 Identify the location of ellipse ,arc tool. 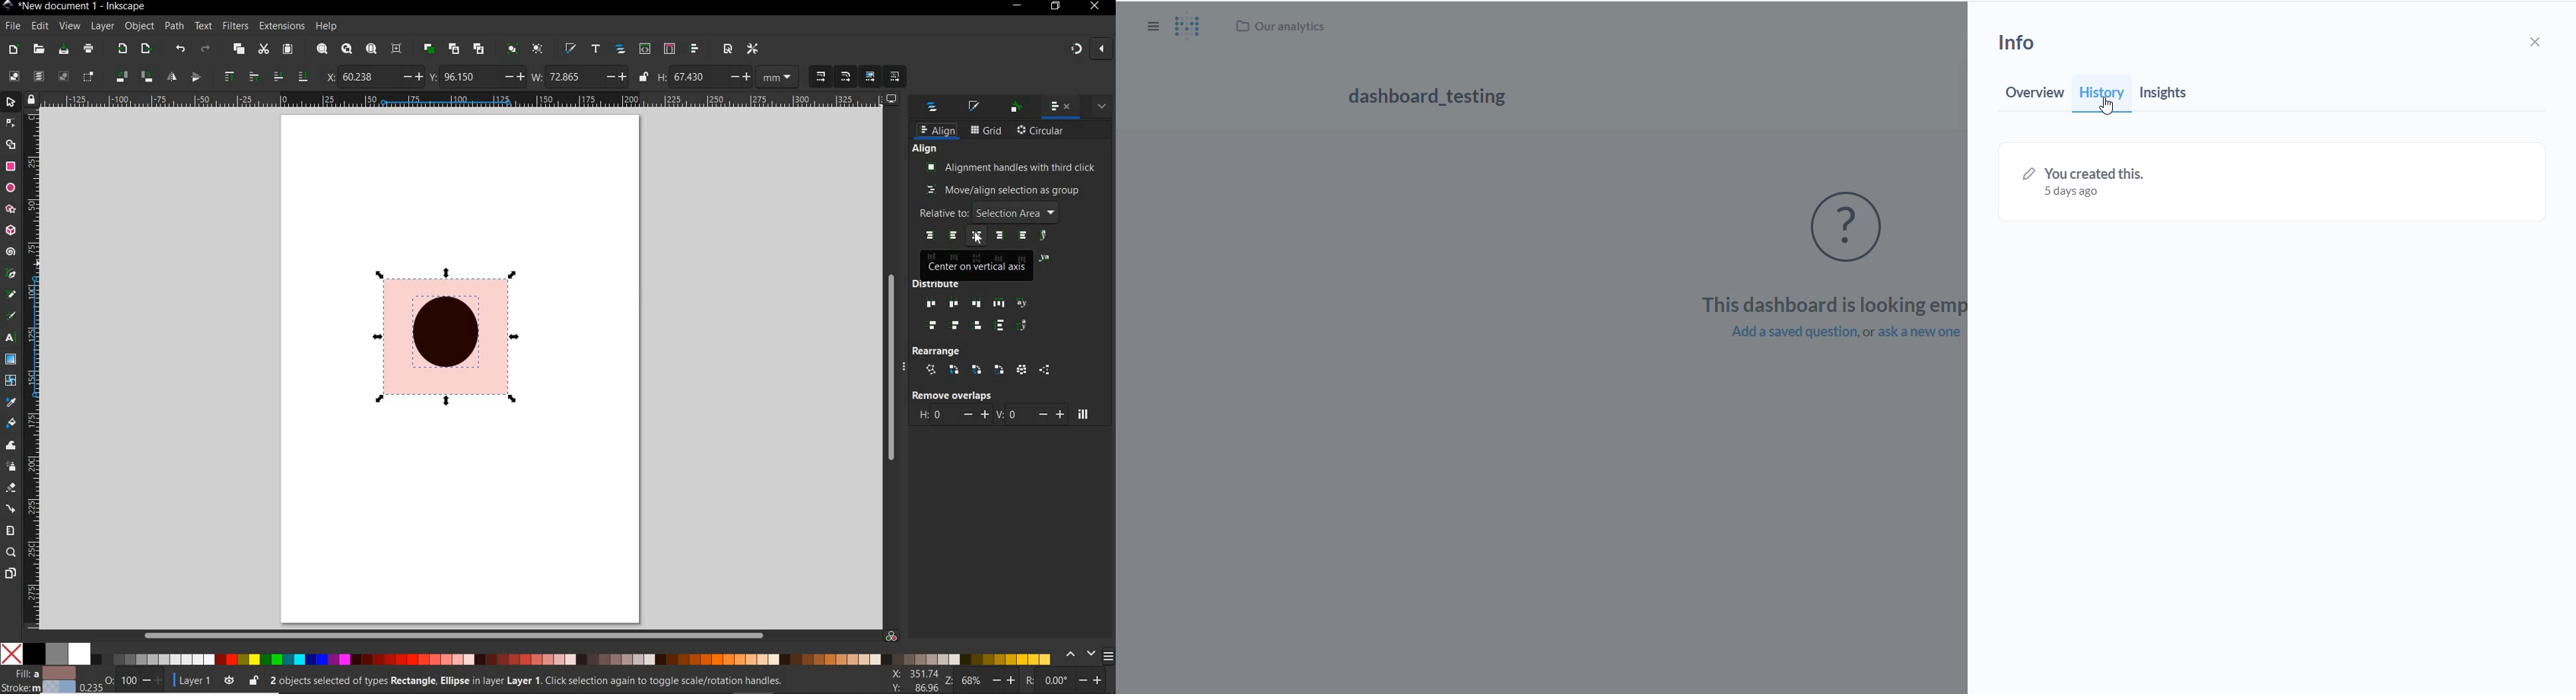
(10, 187).